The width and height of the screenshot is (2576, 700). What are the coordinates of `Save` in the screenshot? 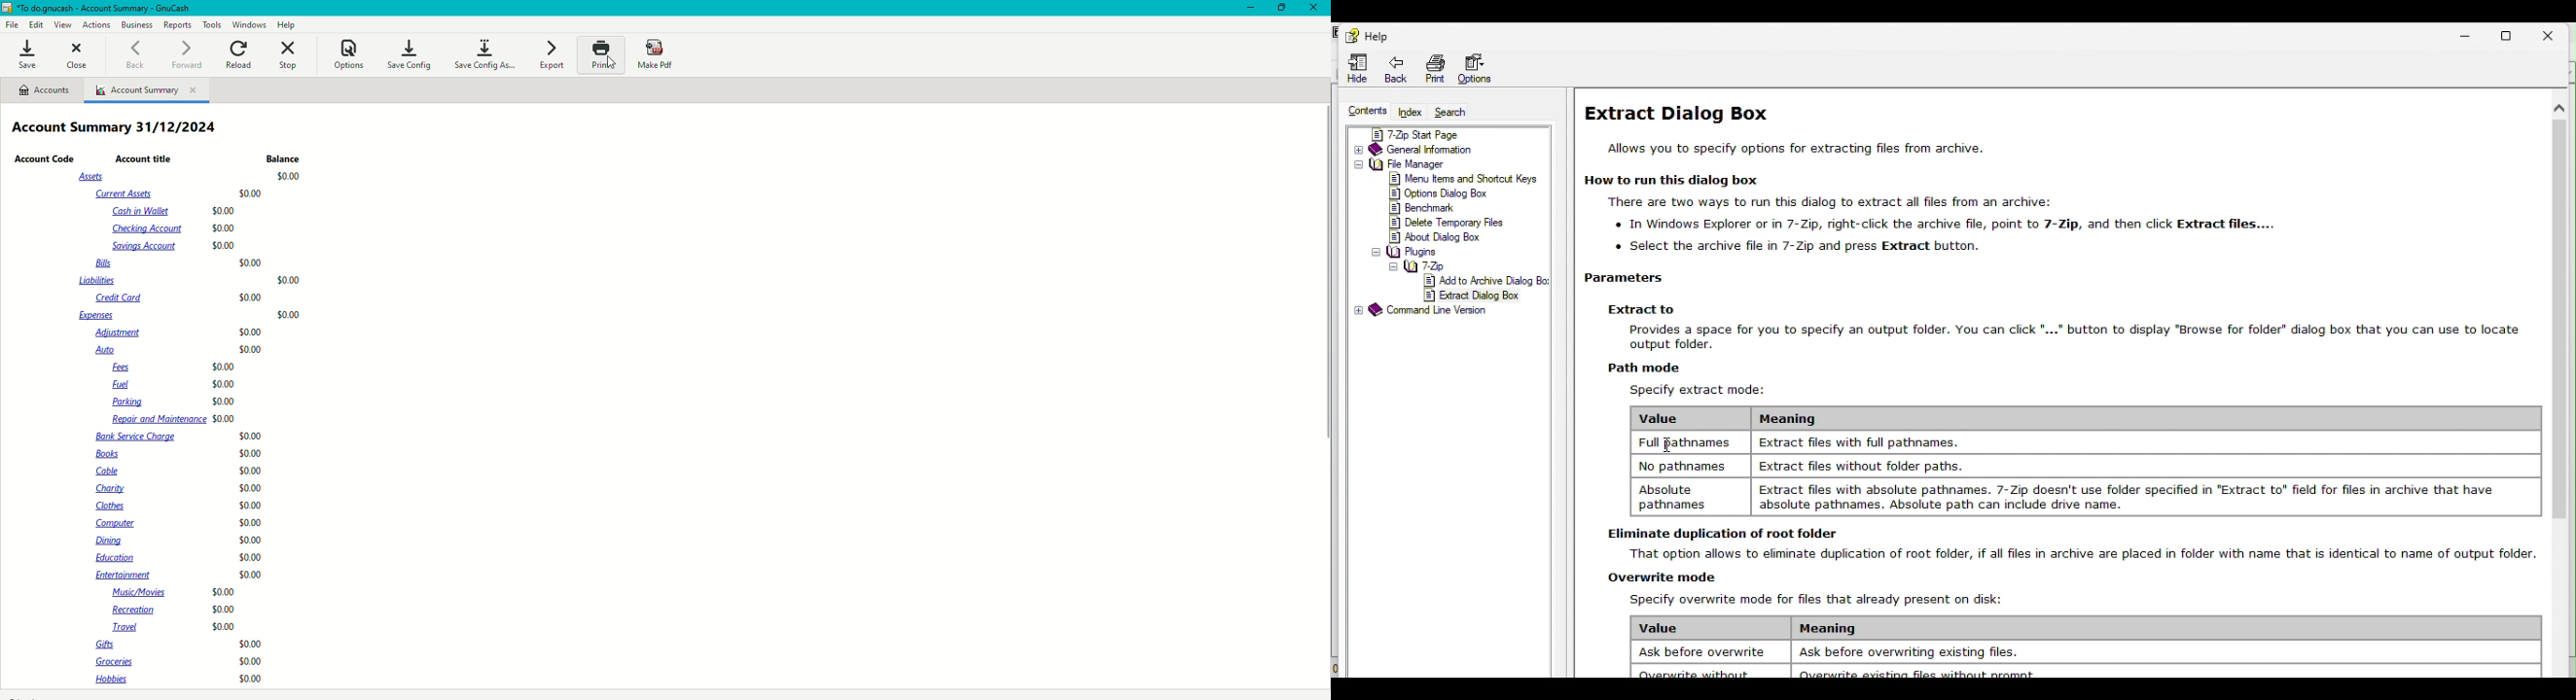 It's located at (27, 55).